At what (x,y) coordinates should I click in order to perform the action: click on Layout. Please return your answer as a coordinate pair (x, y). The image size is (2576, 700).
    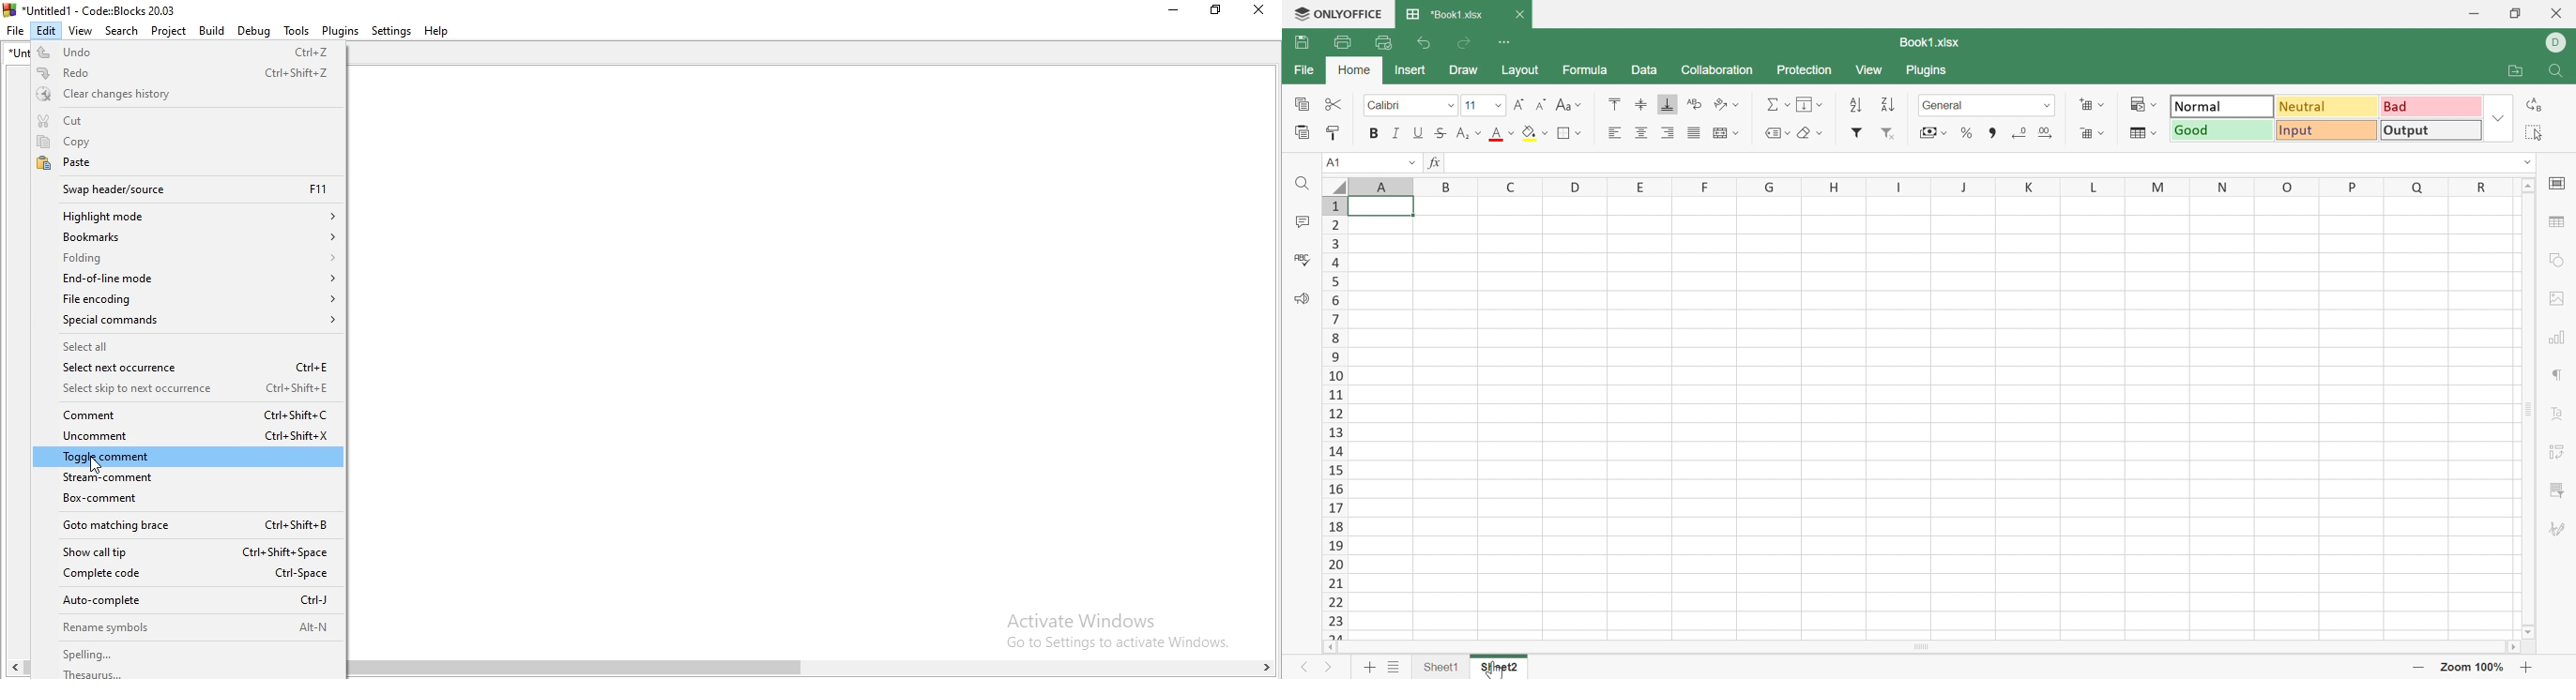
    Looking at the image, I should click on (1521, 71).